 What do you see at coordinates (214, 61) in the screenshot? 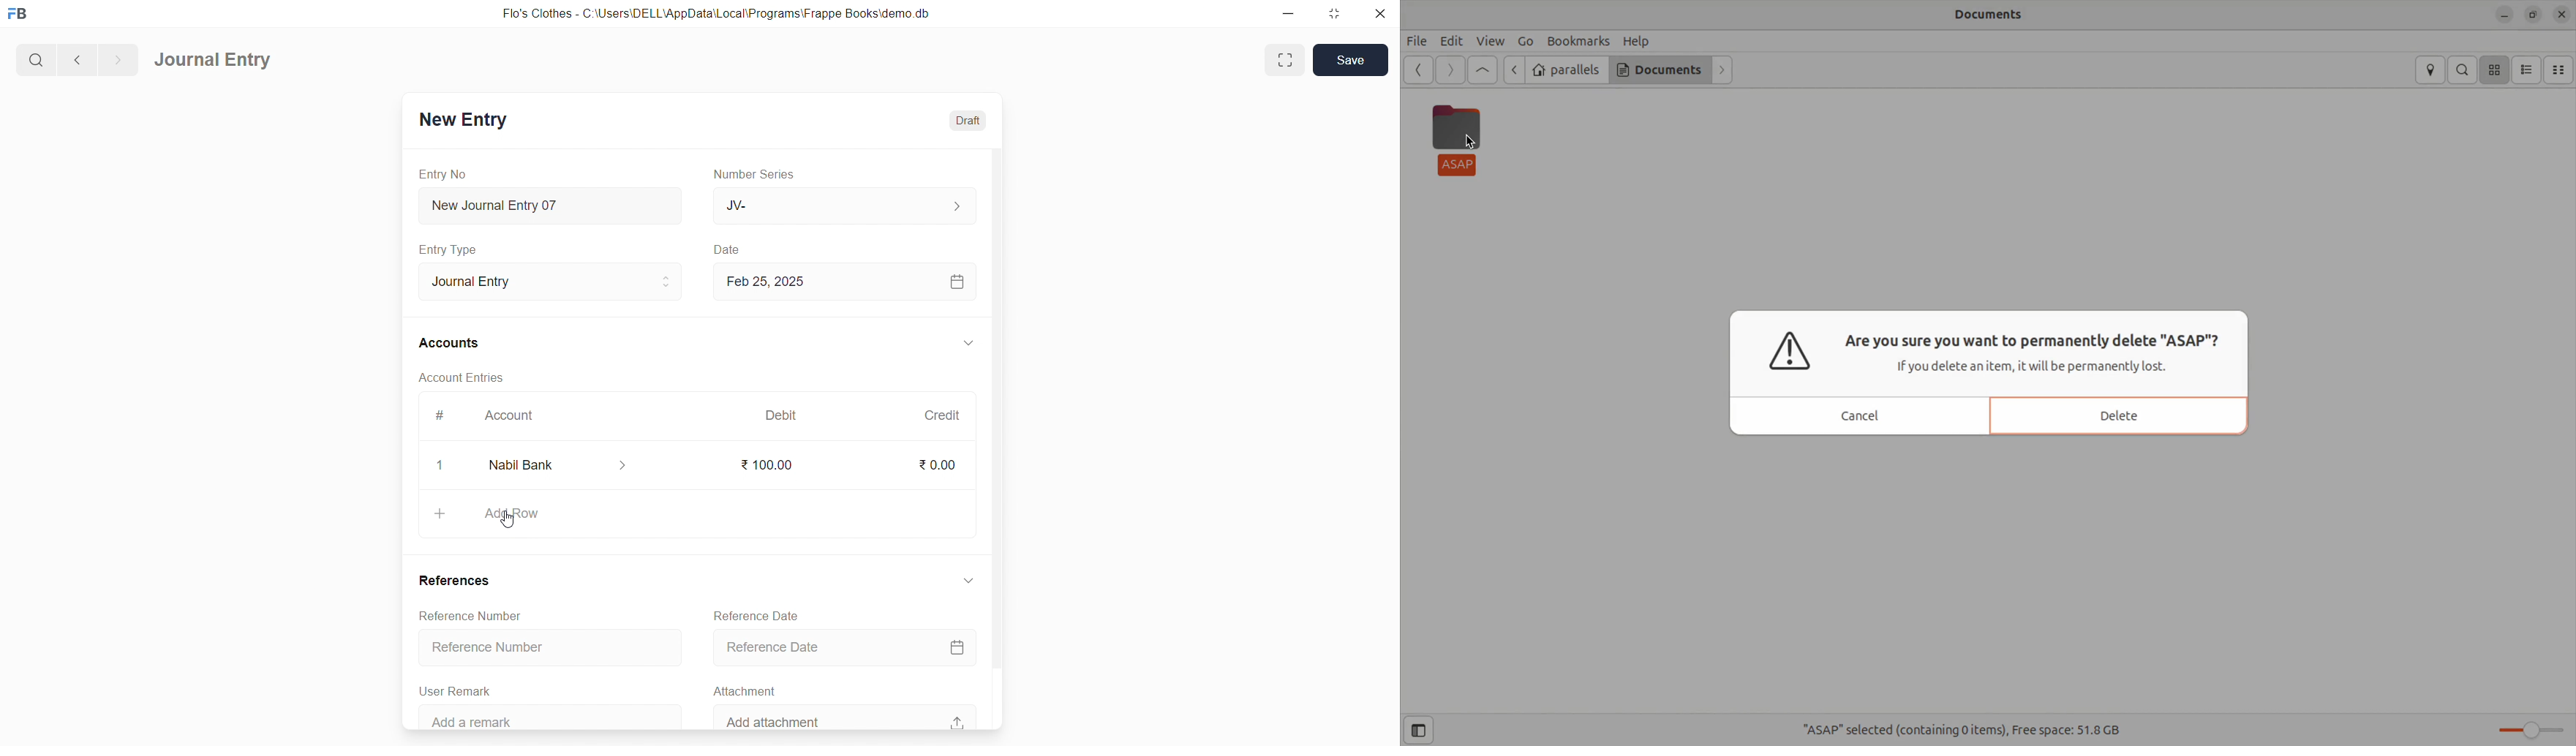
I see `Journal Entry` at bounding box center [214, 61].